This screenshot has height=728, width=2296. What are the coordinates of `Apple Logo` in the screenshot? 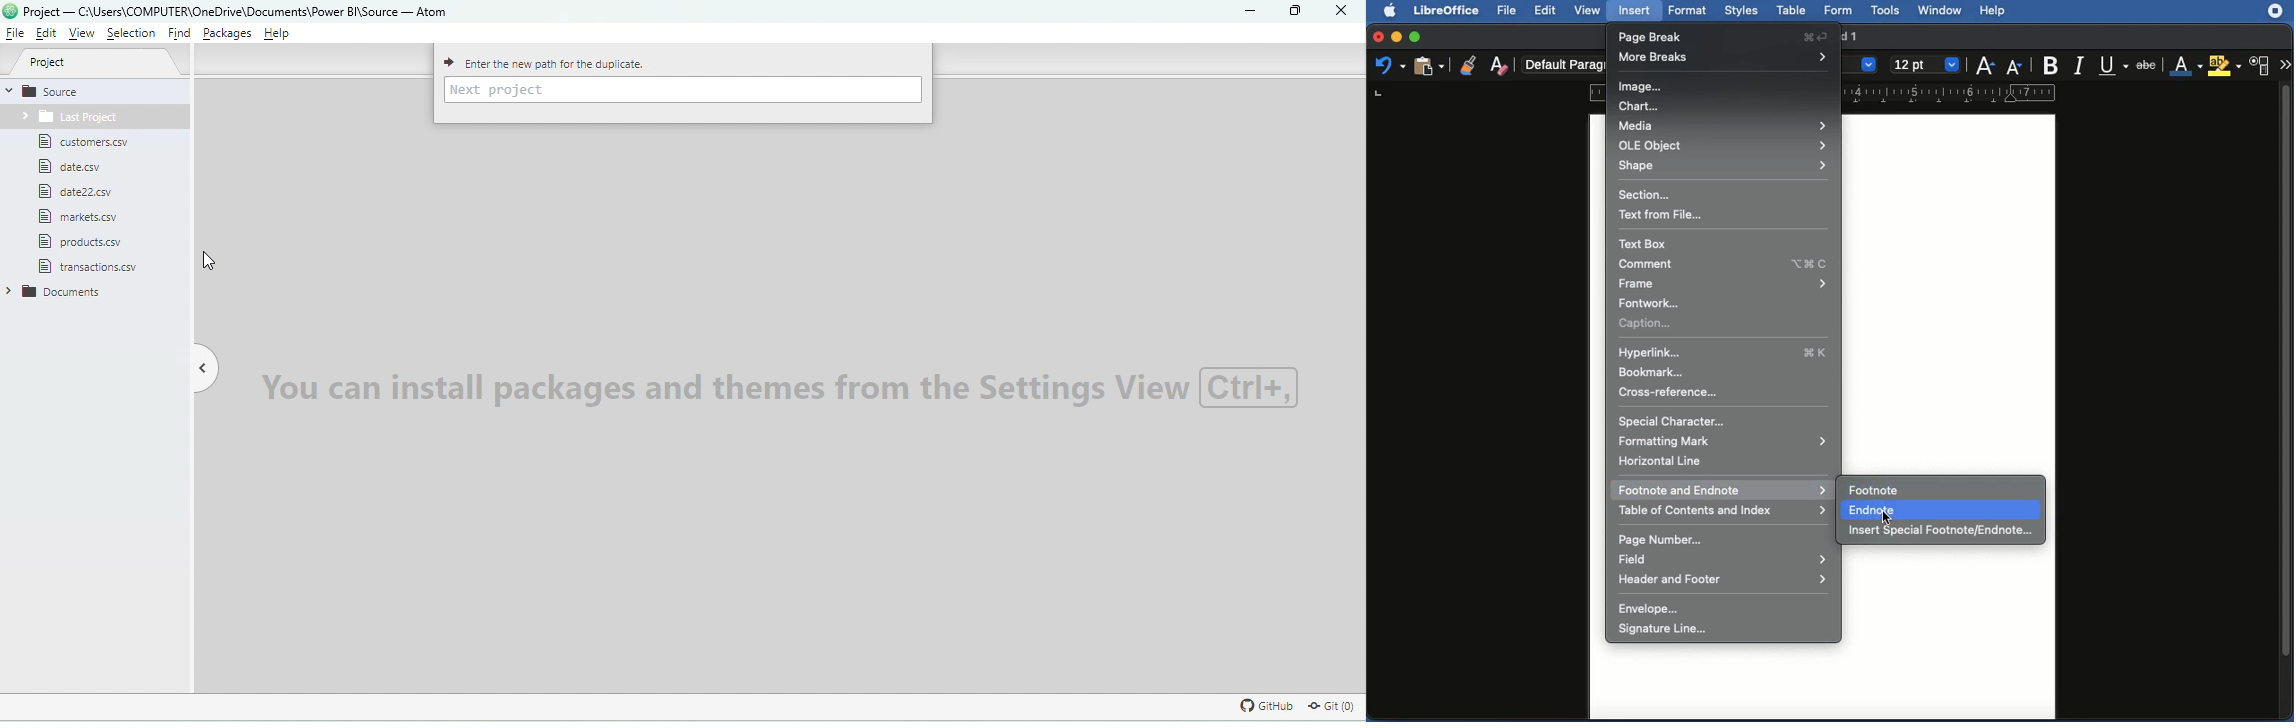 It's located at (1389, 10).